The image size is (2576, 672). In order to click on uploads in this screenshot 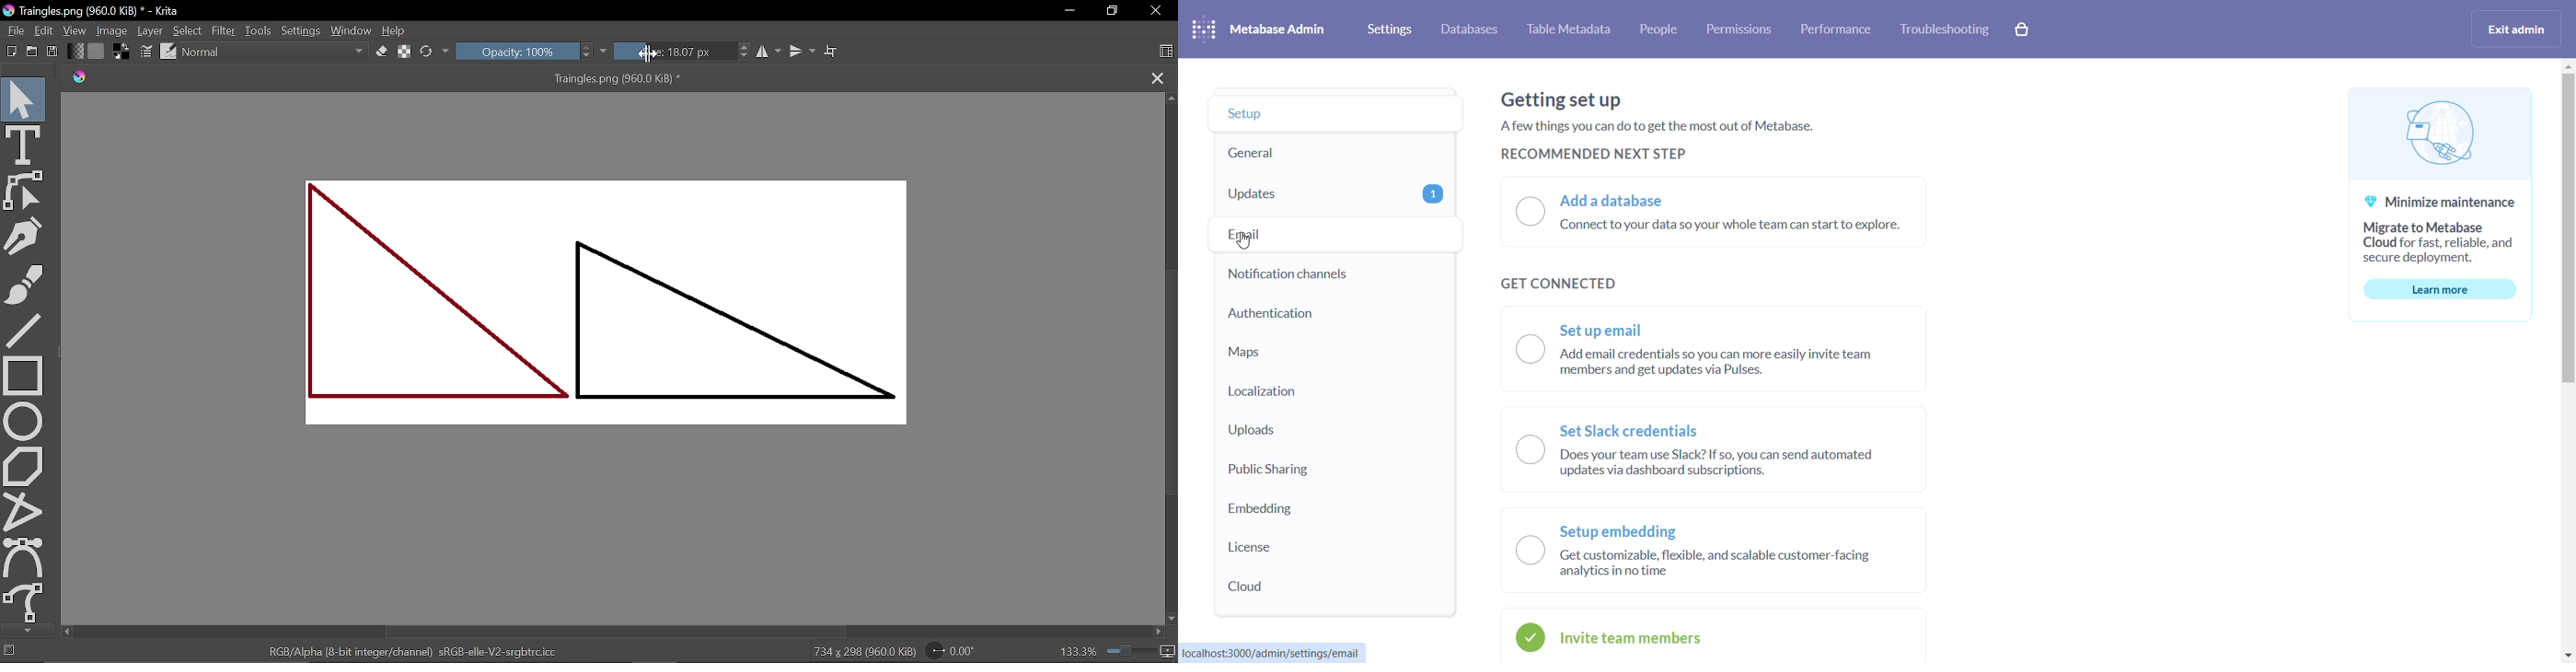, I will do `click(1308, 430)`.